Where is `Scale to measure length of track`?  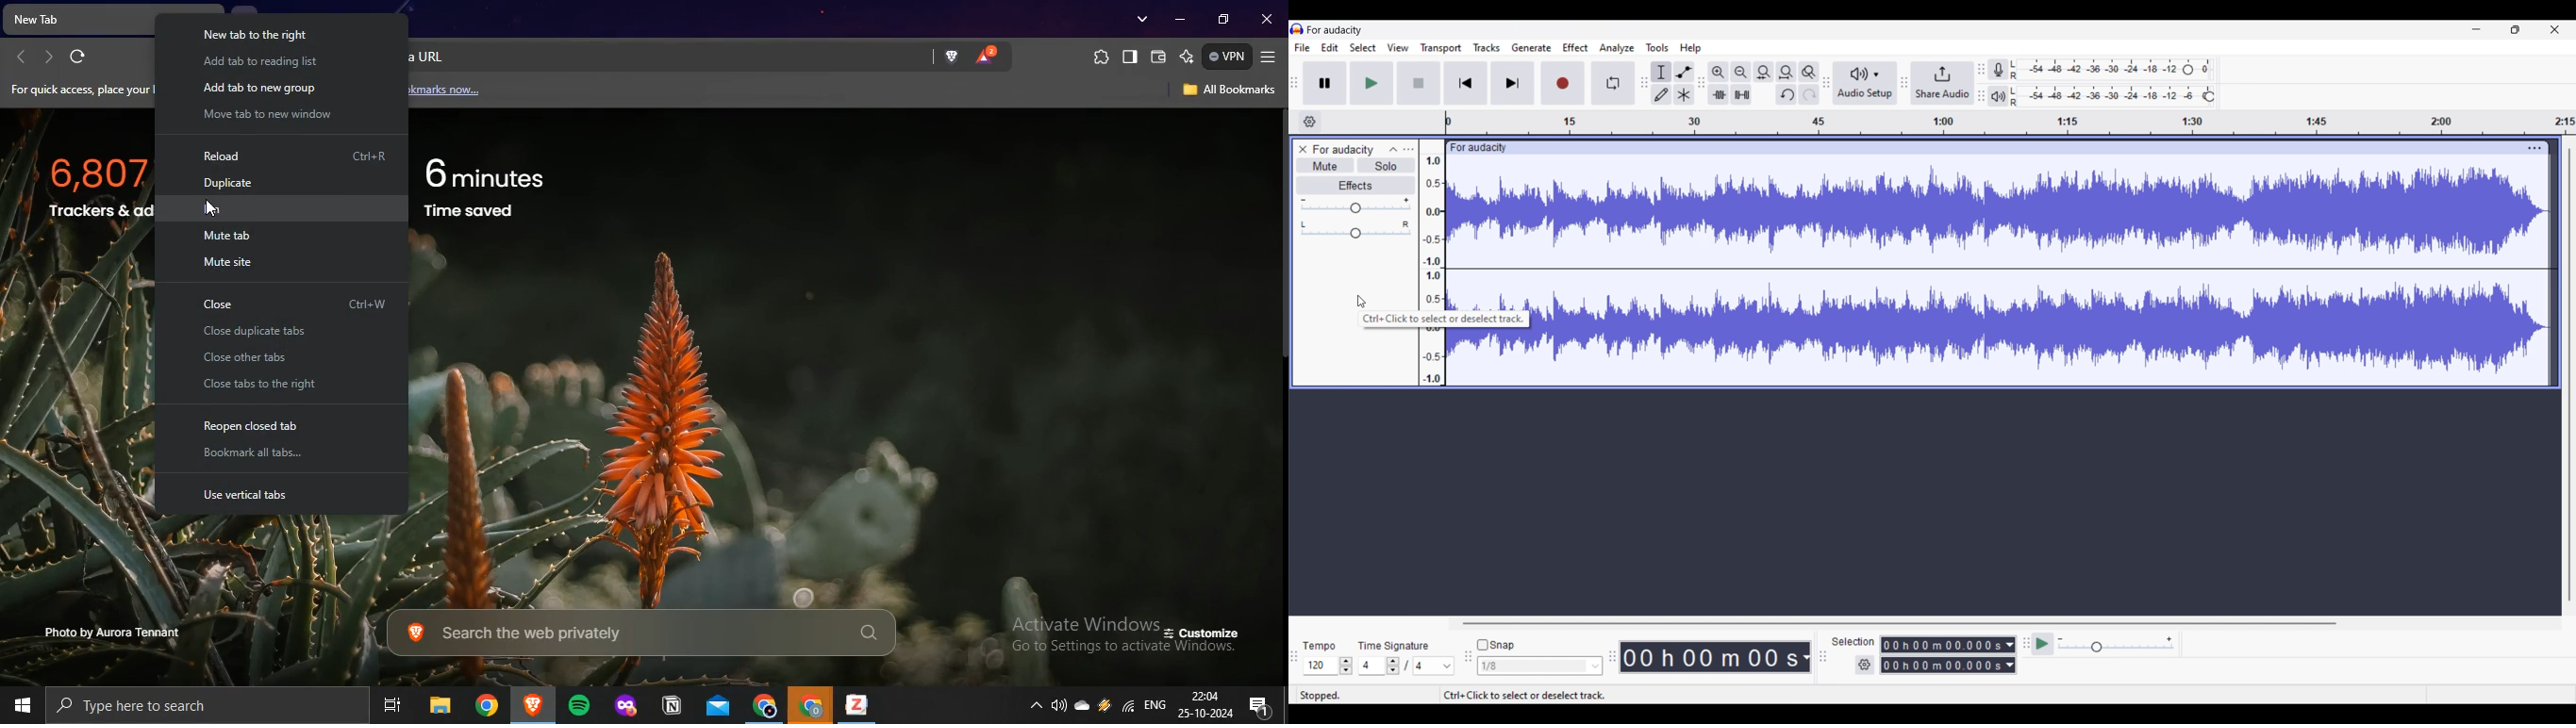 Scale to measure length of track is located at coordinates (2010, 123).